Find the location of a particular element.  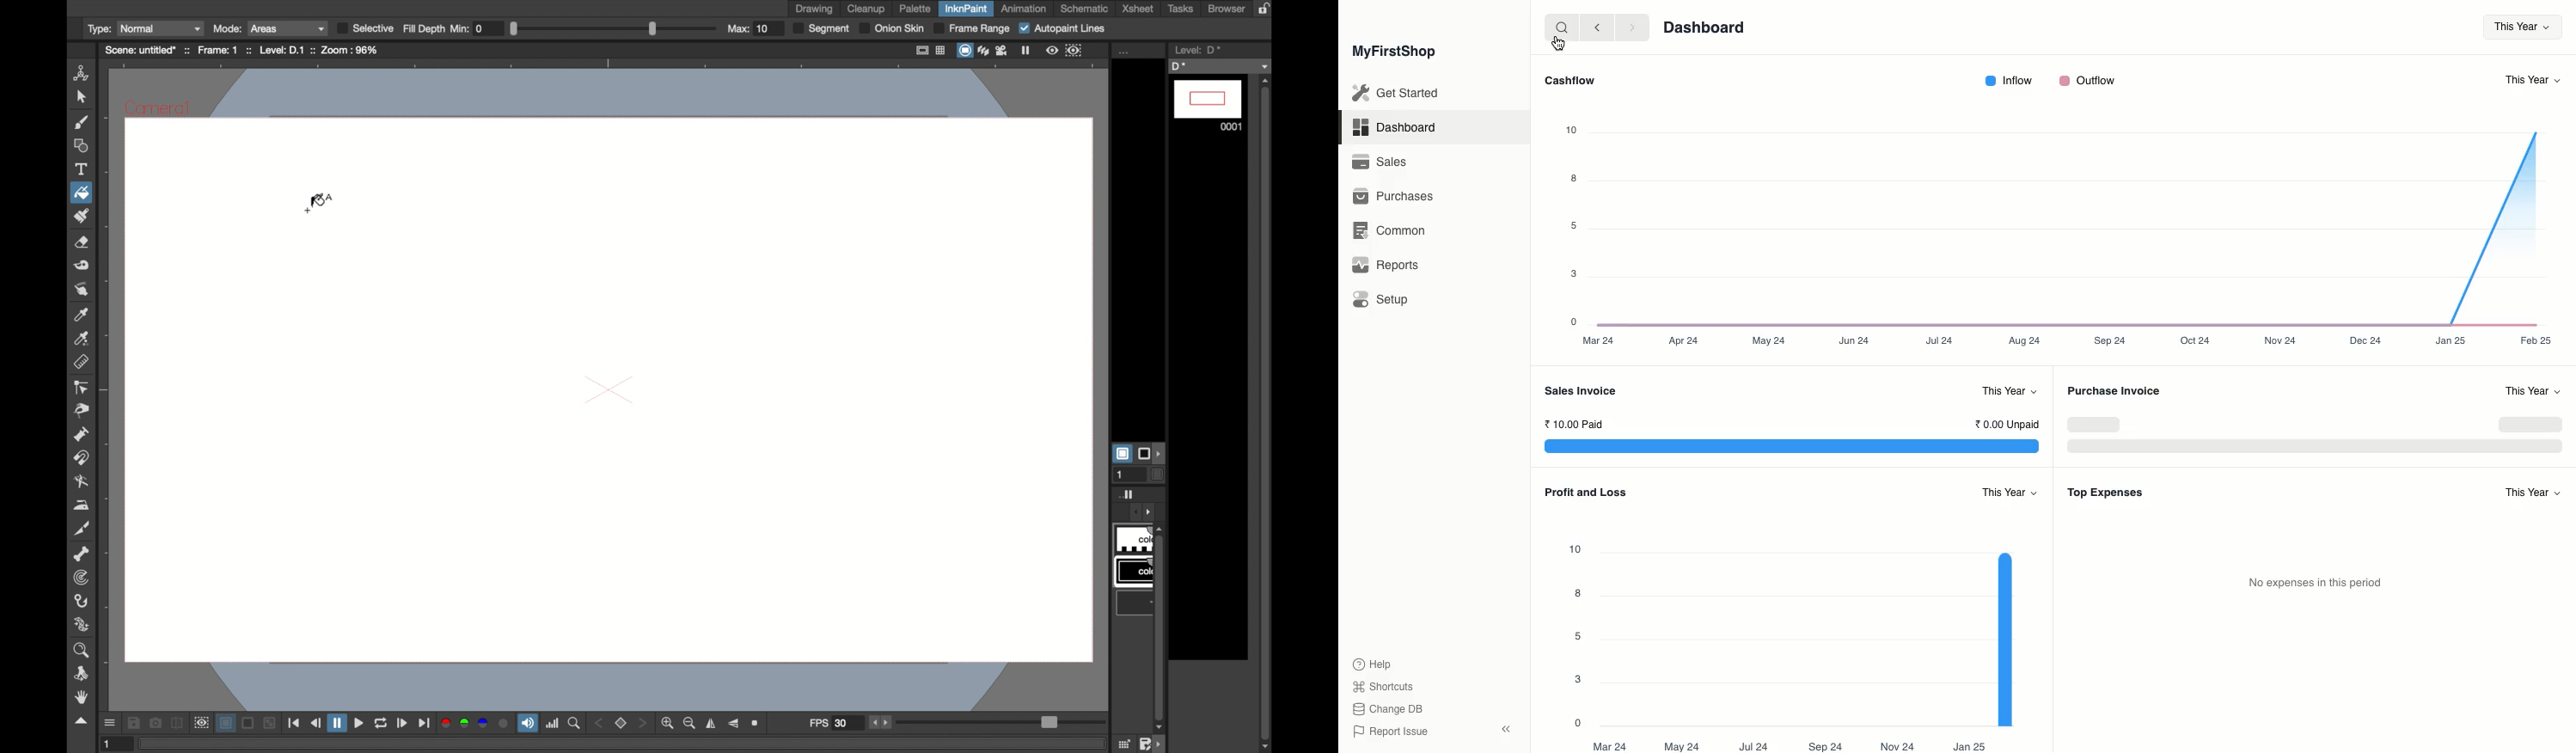

0 is located at coordinates (1572, 320).